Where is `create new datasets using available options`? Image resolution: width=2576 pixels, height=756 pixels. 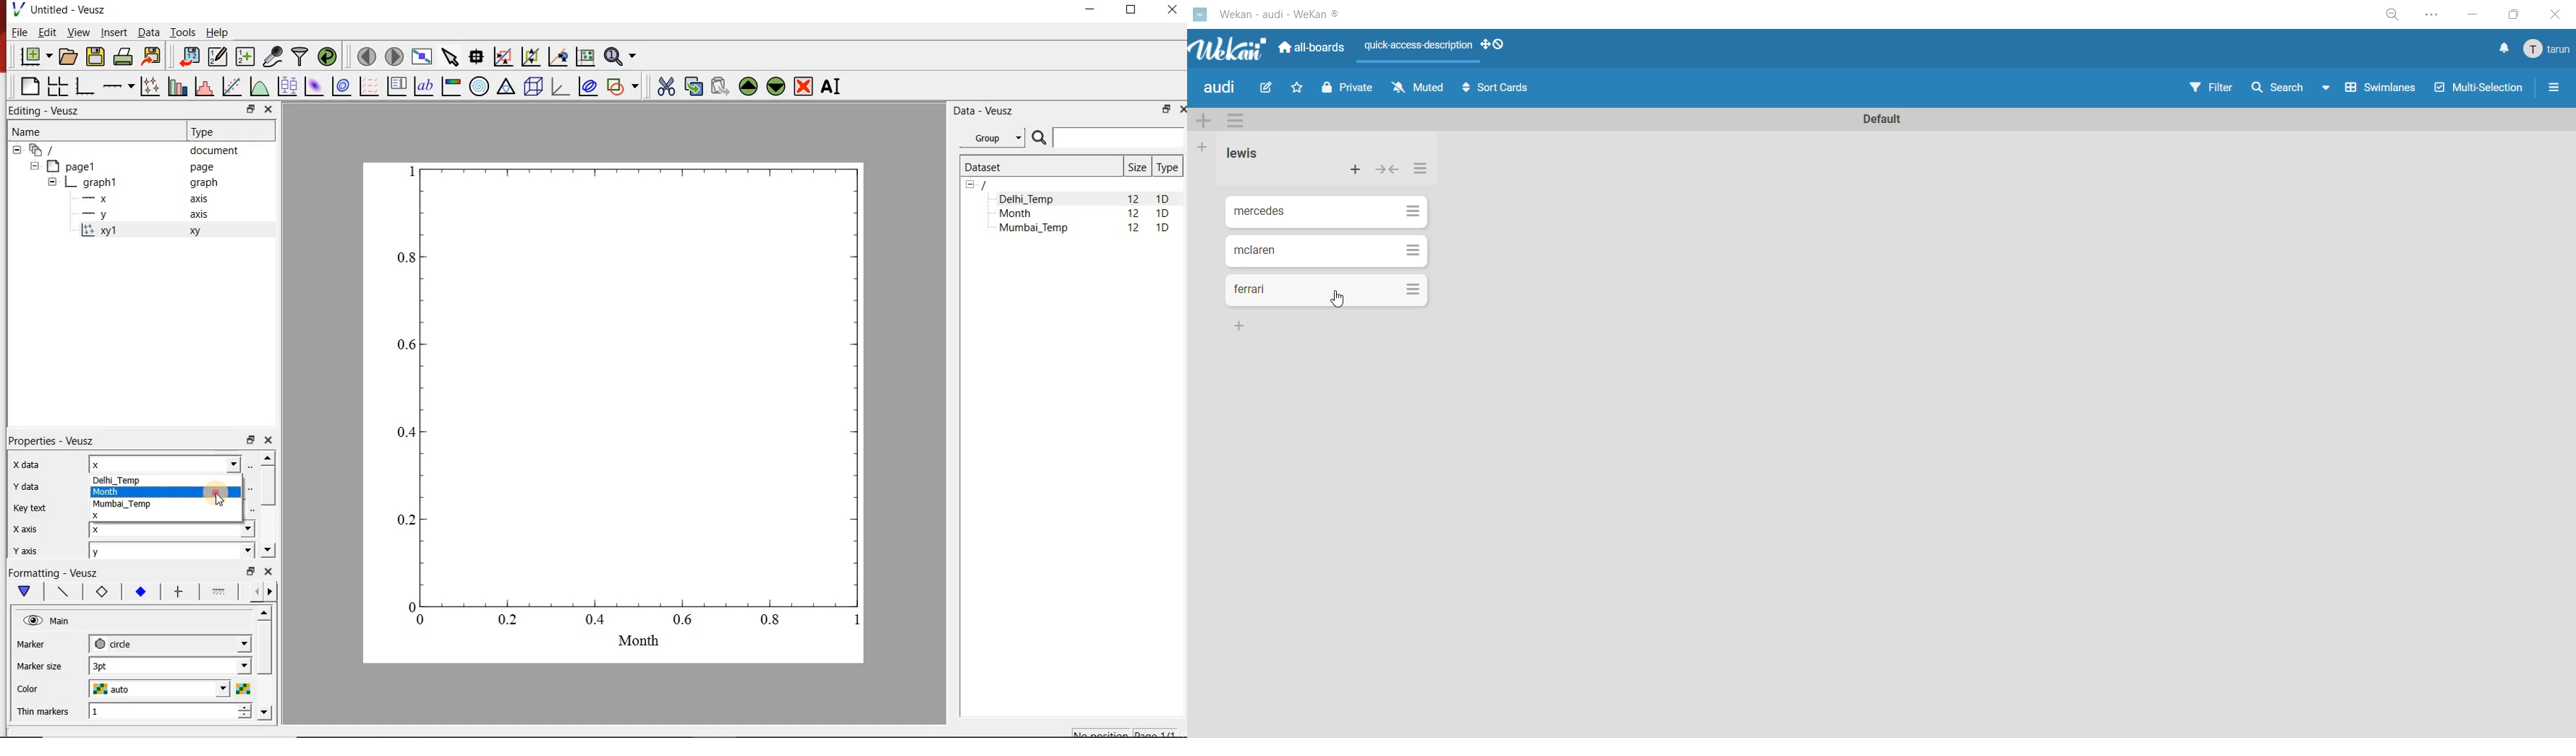 create new datasets using available options is located at coordinates (245, 57).